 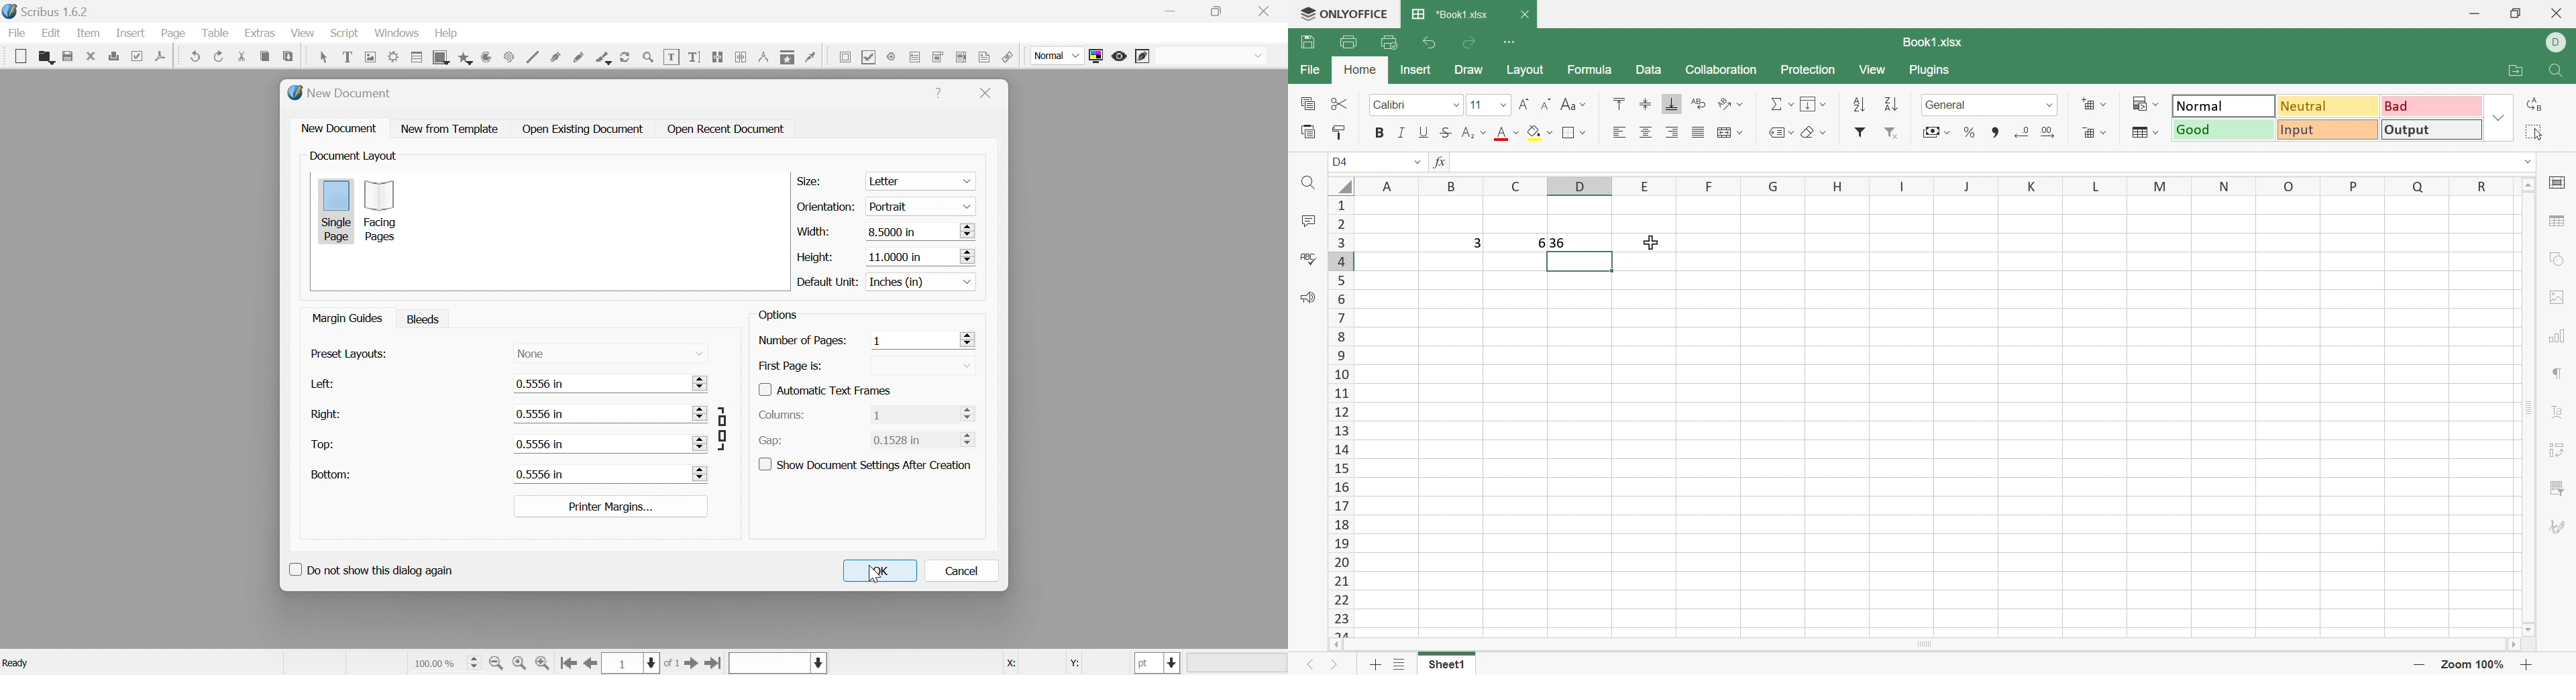 What do you see at coordinates (1310, 260) in the screenshot?
I see `Spell checking` at bounding box center [1310, 260].